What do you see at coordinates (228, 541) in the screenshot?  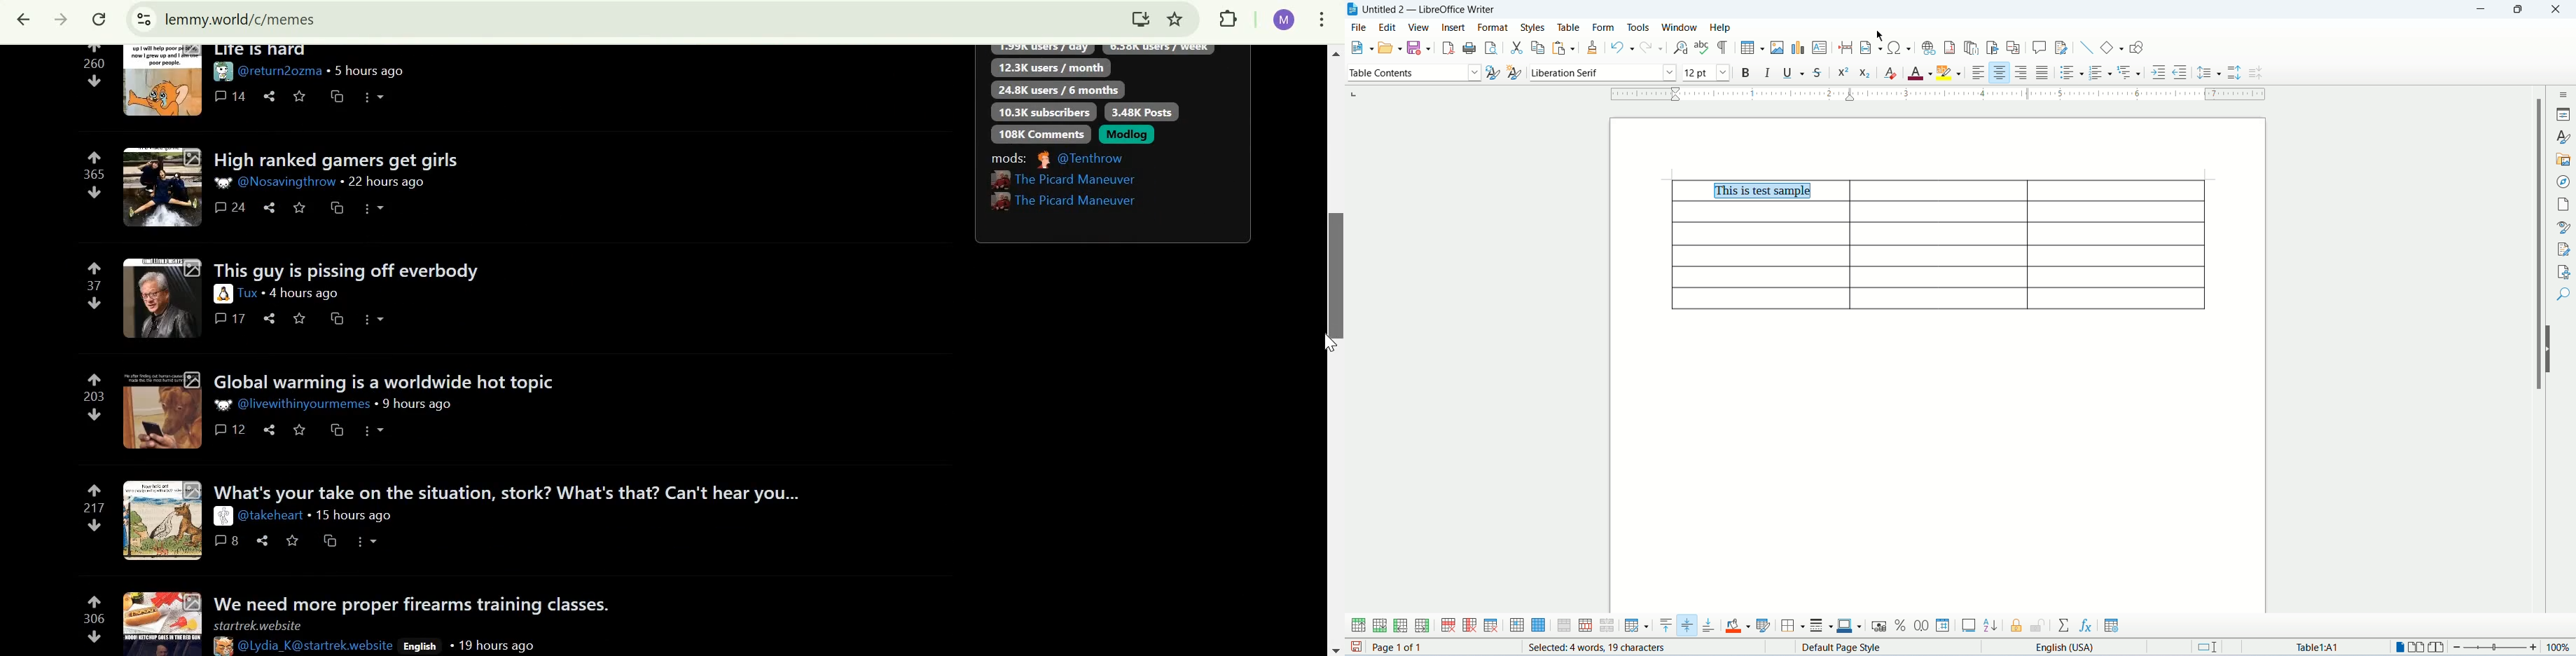 I see `8 comments` at bounding box center [228, 541].